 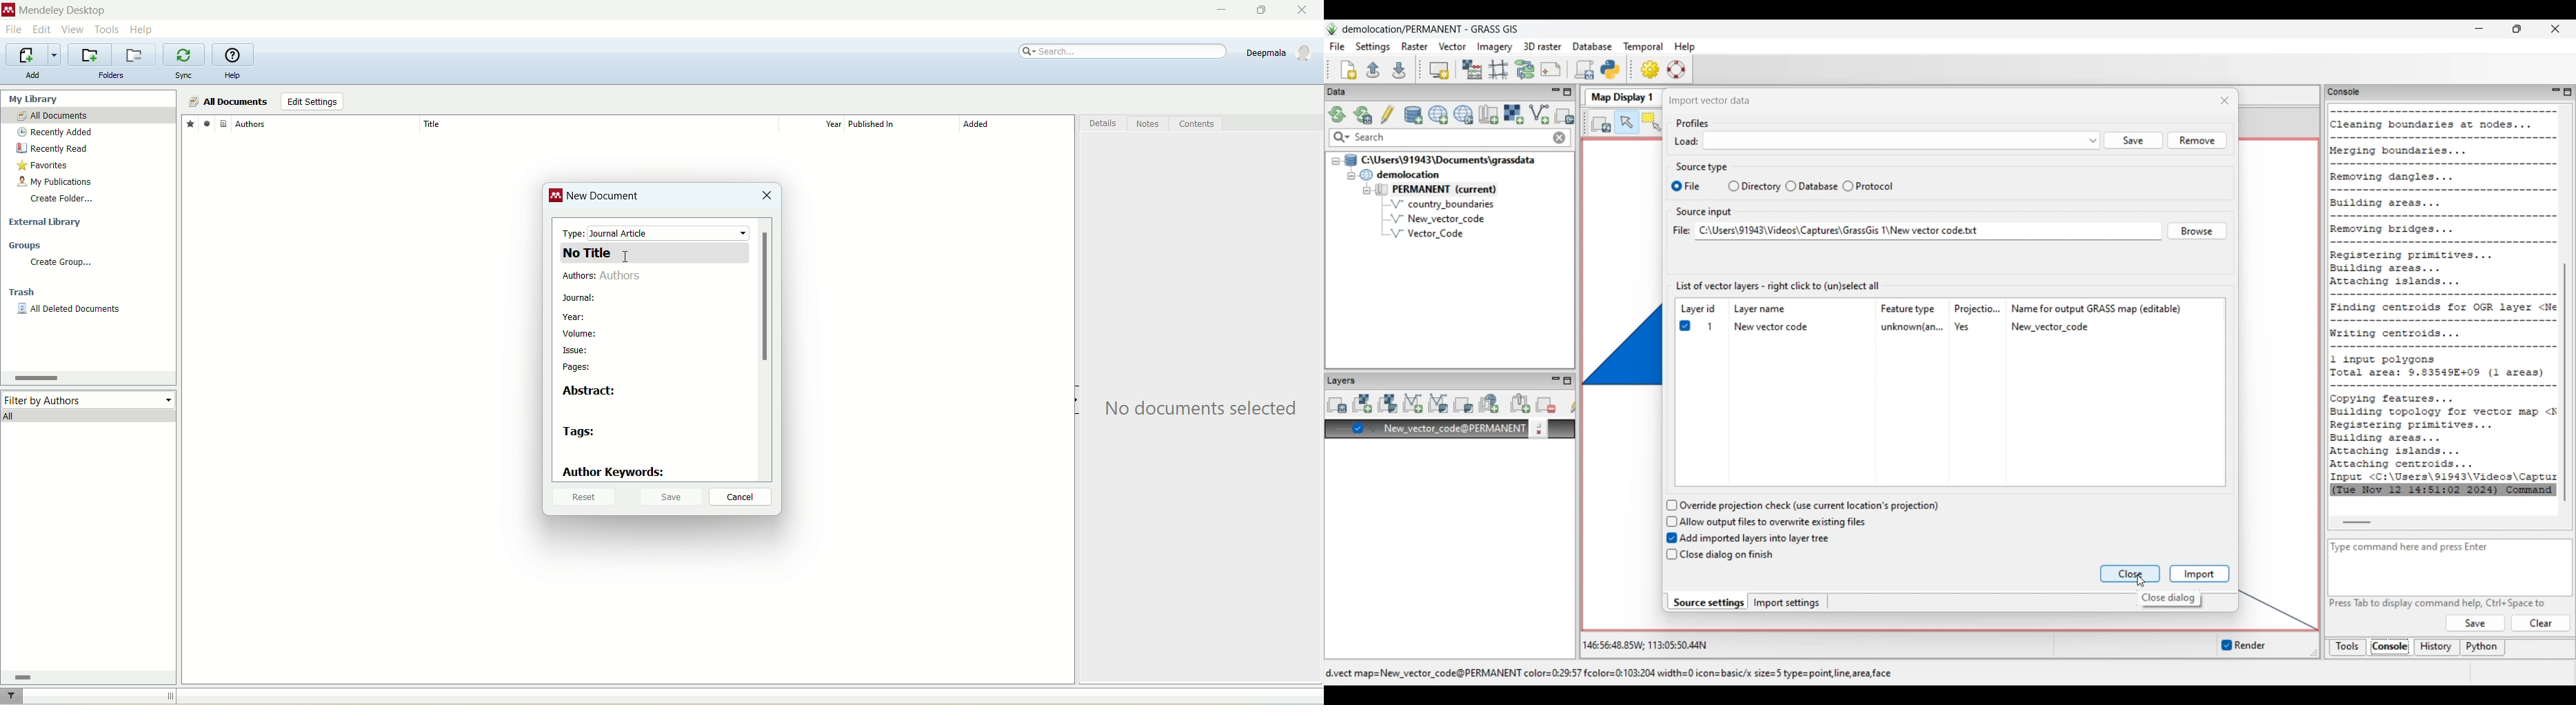 I want to click on create a new folder, so click(x=90, y=55).